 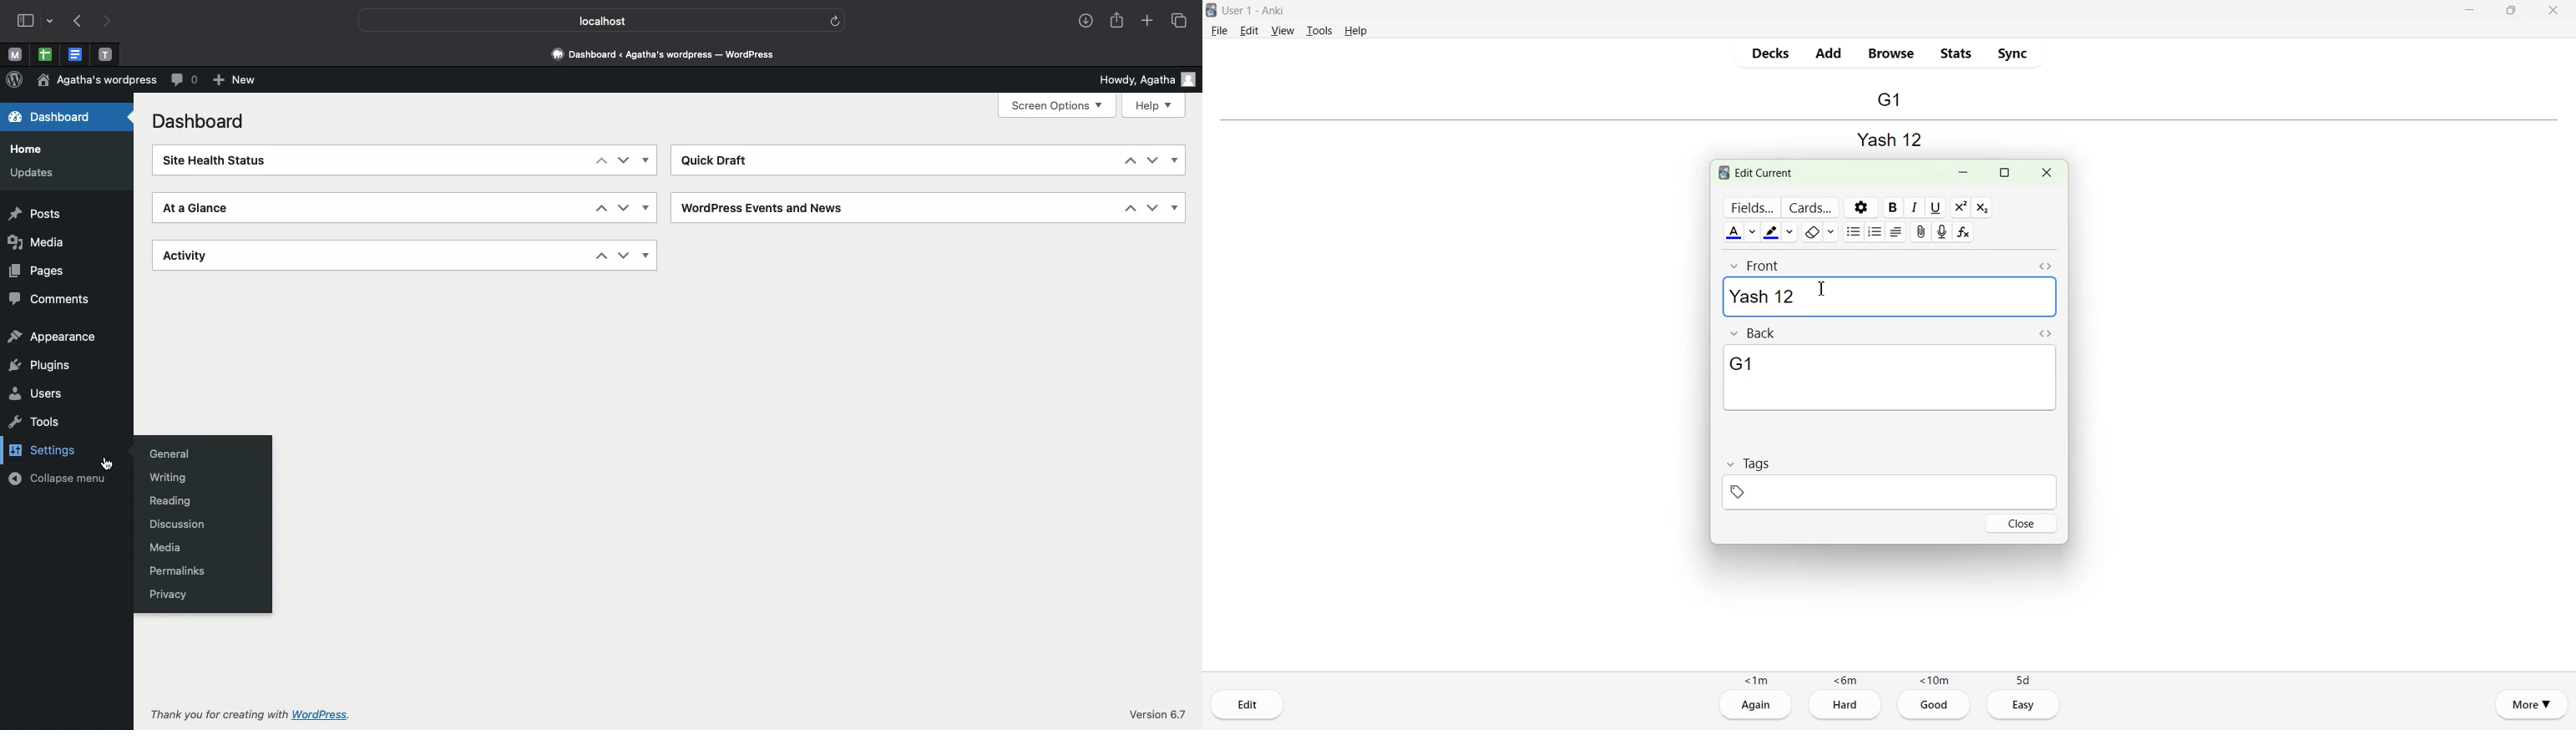 I want to click on Attach picture/audio/video, so click(x=1919, y=232).